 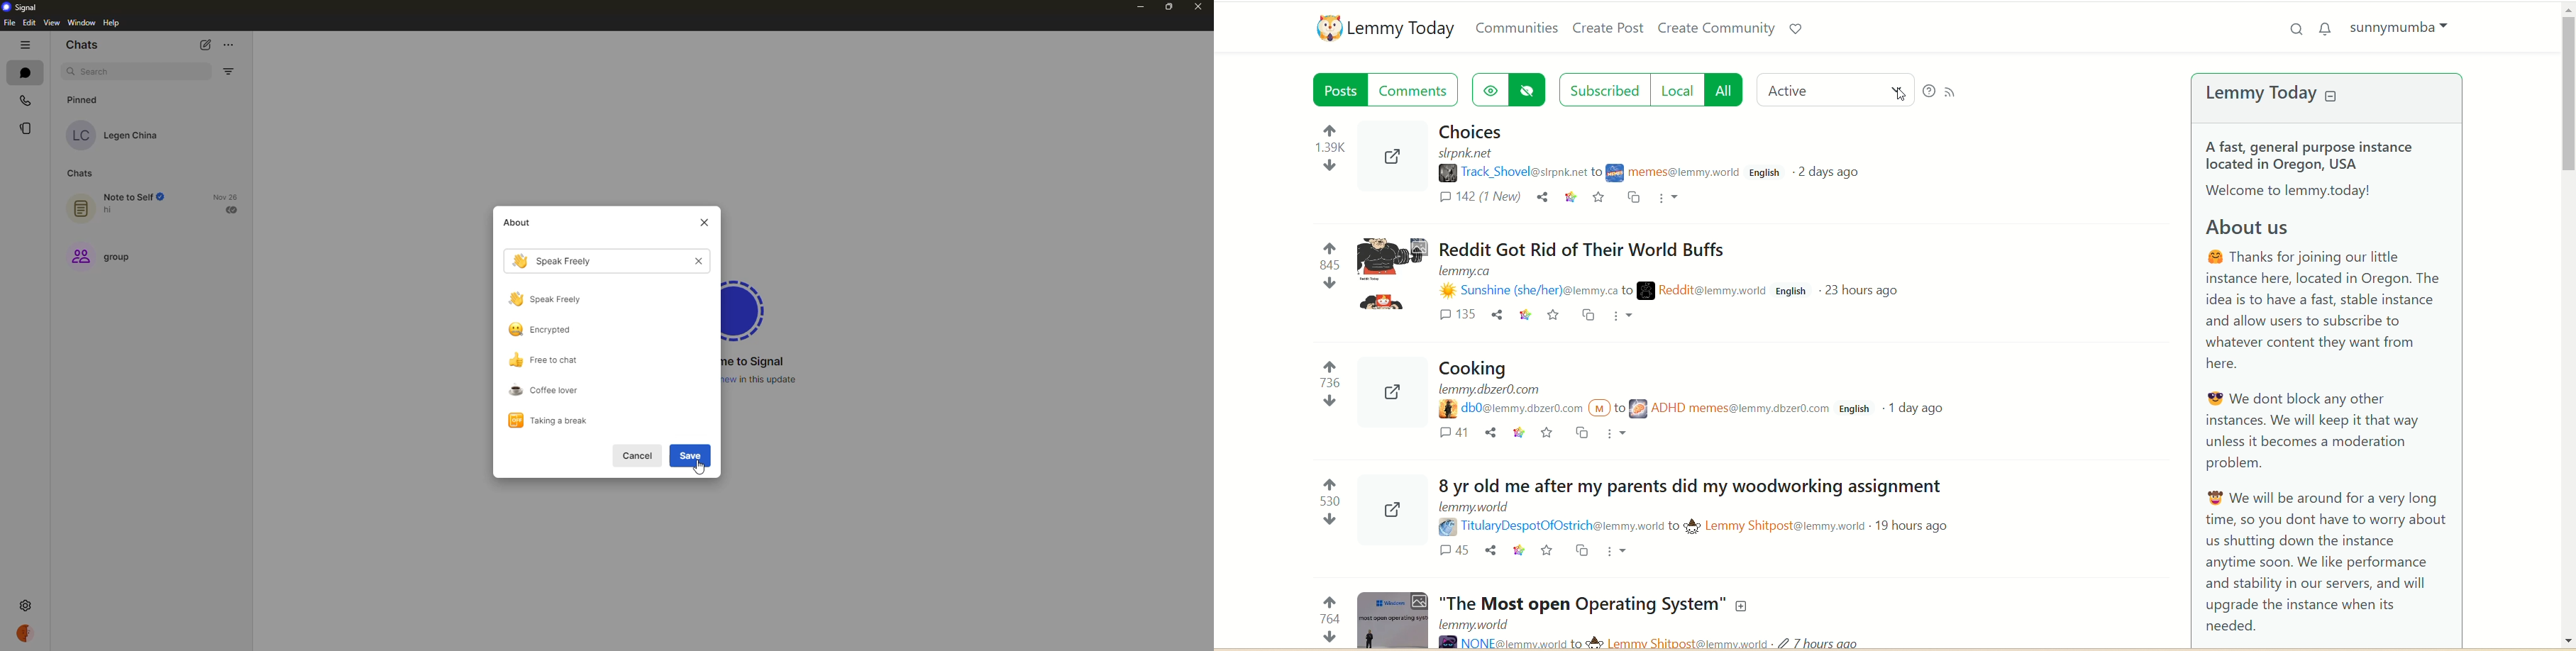 I want to click on comments, so click(x=1417, y=90).